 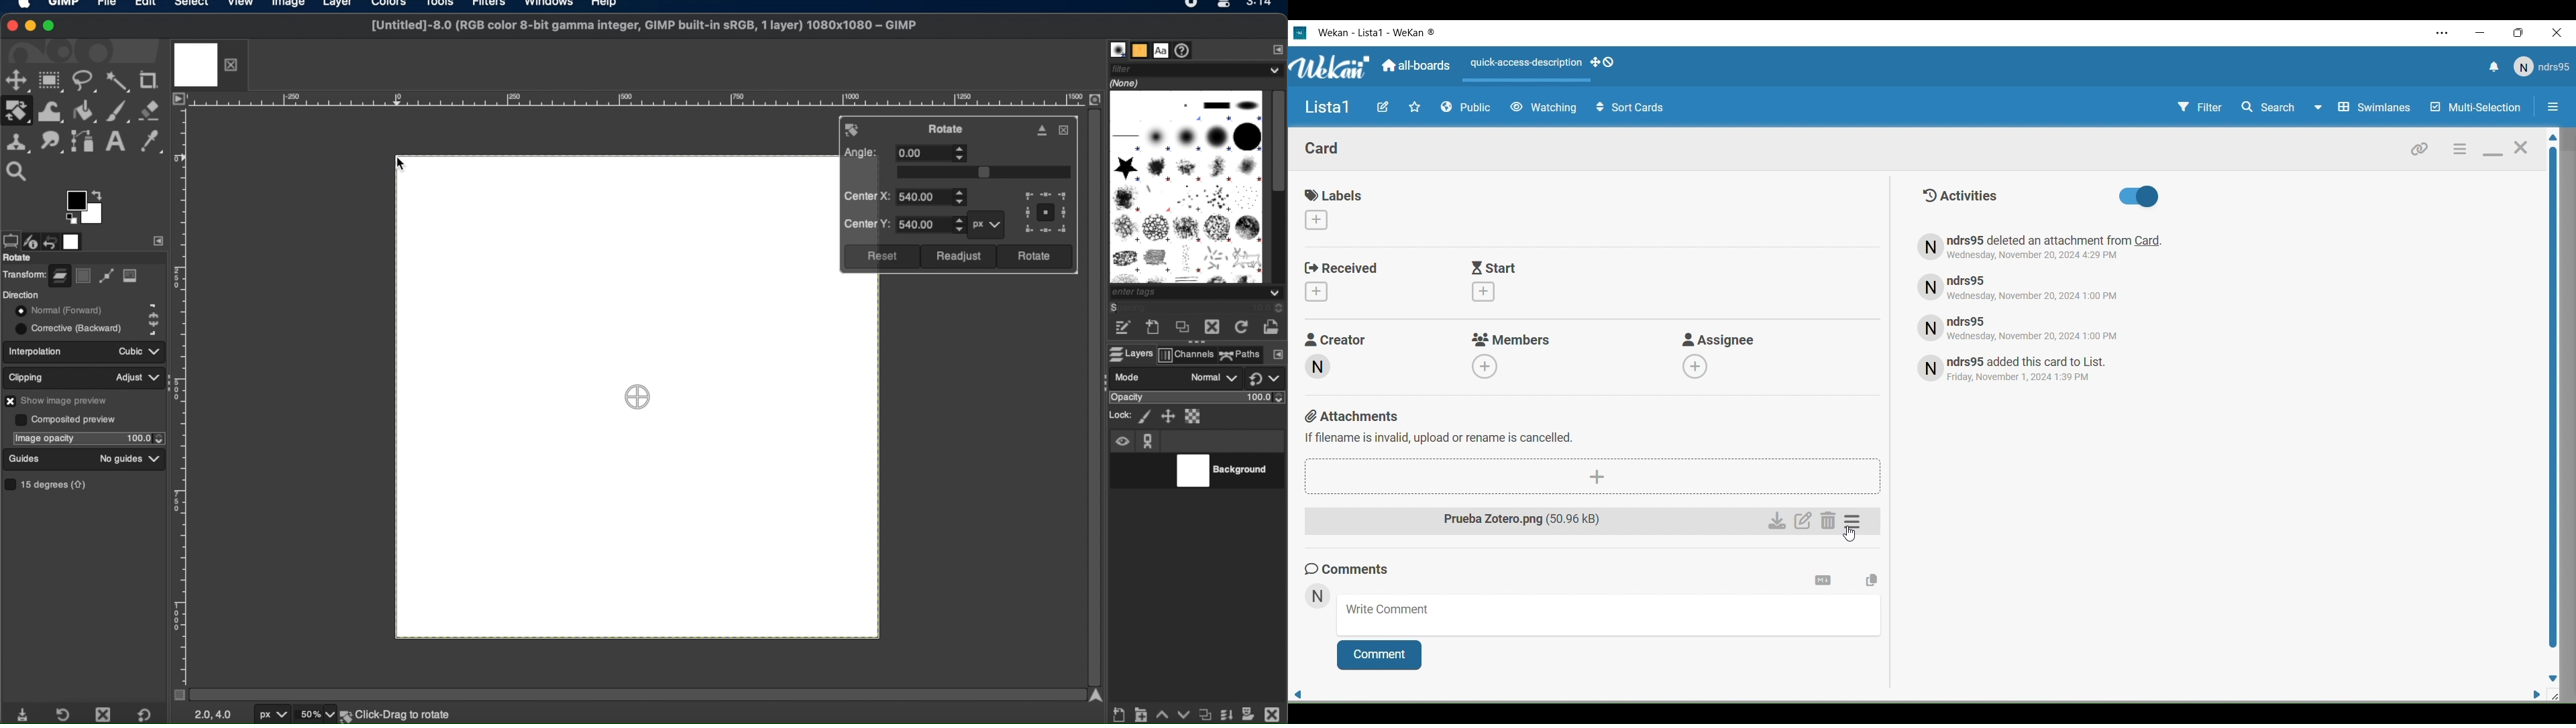 I want to click on Add received, so click(x=1316, y=292).